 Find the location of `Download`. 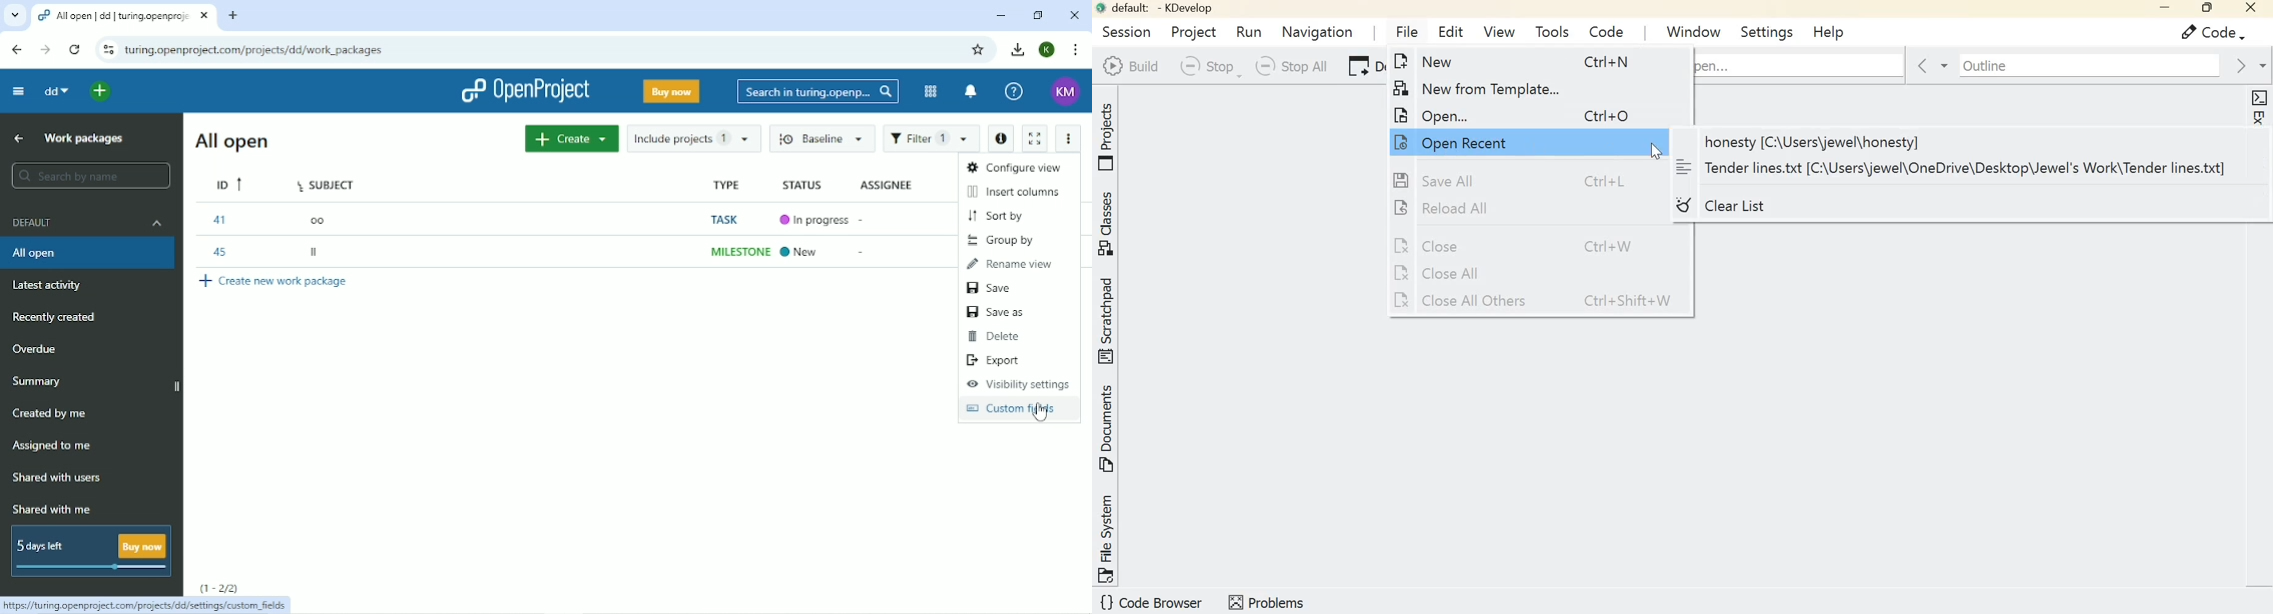

Download is located at coordinates (1016, 49).